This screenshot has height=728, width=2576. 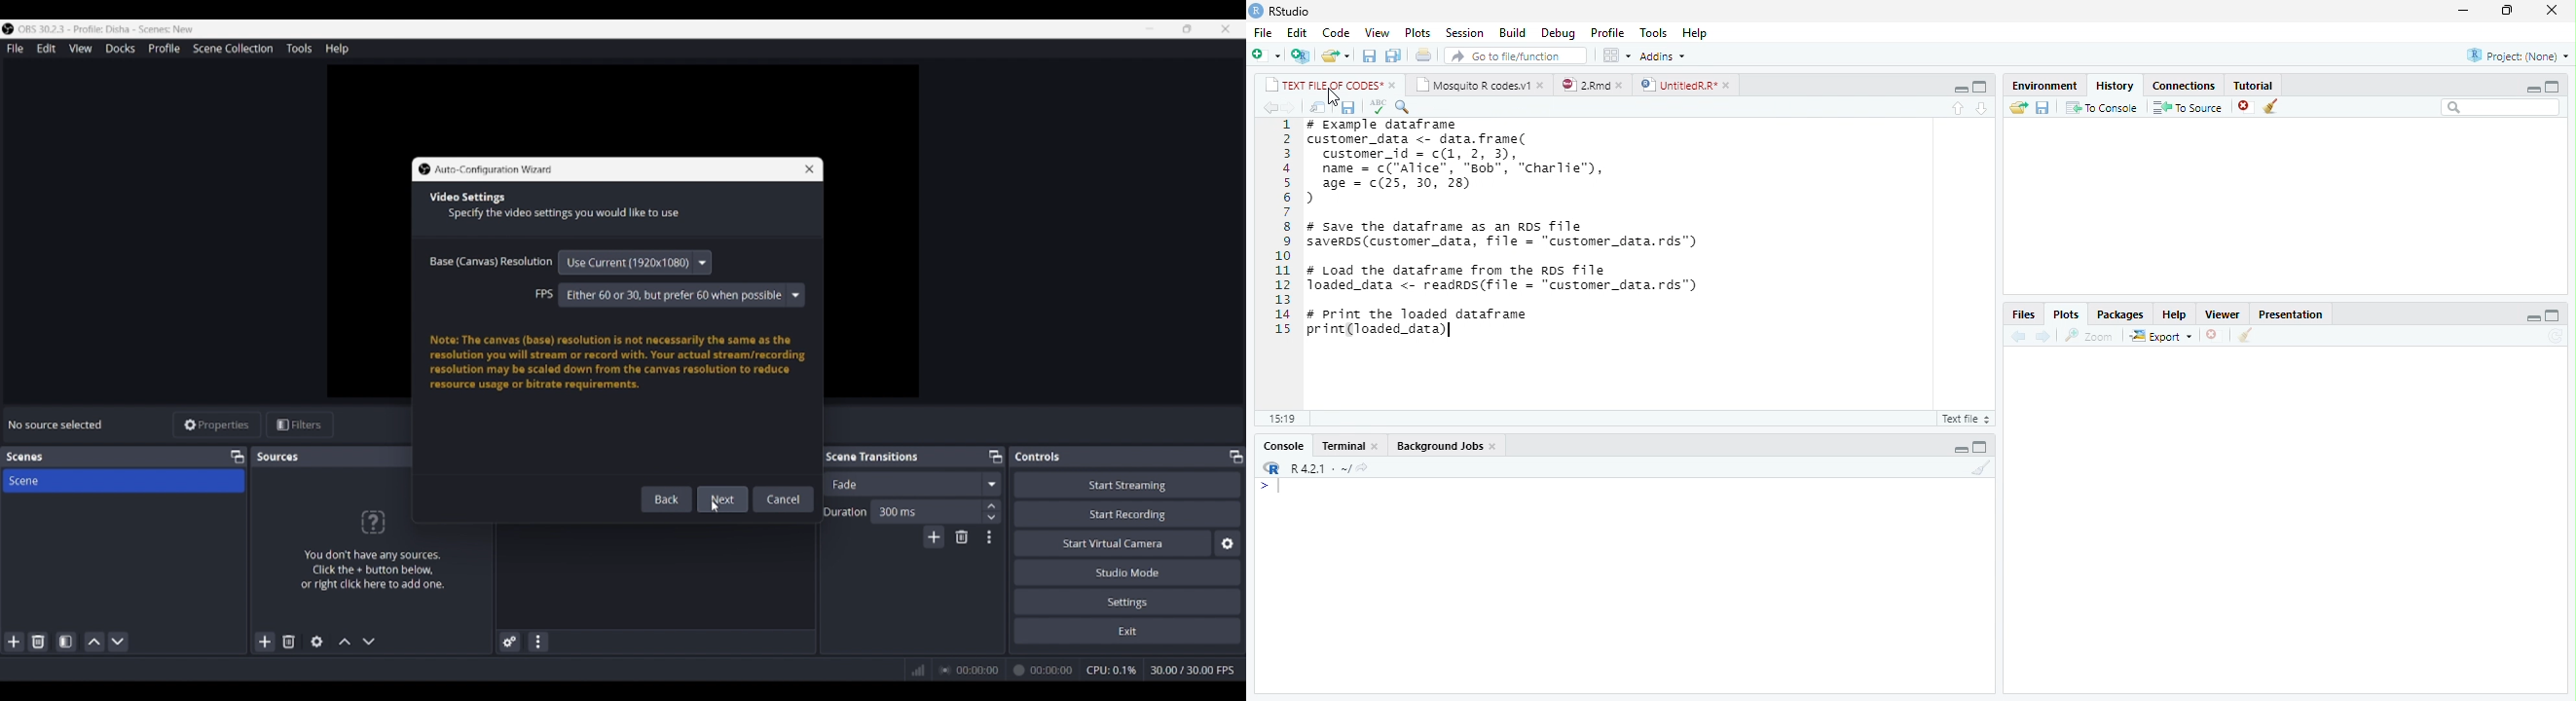 I want to click on line numbering, so click(x=1283, y=226).